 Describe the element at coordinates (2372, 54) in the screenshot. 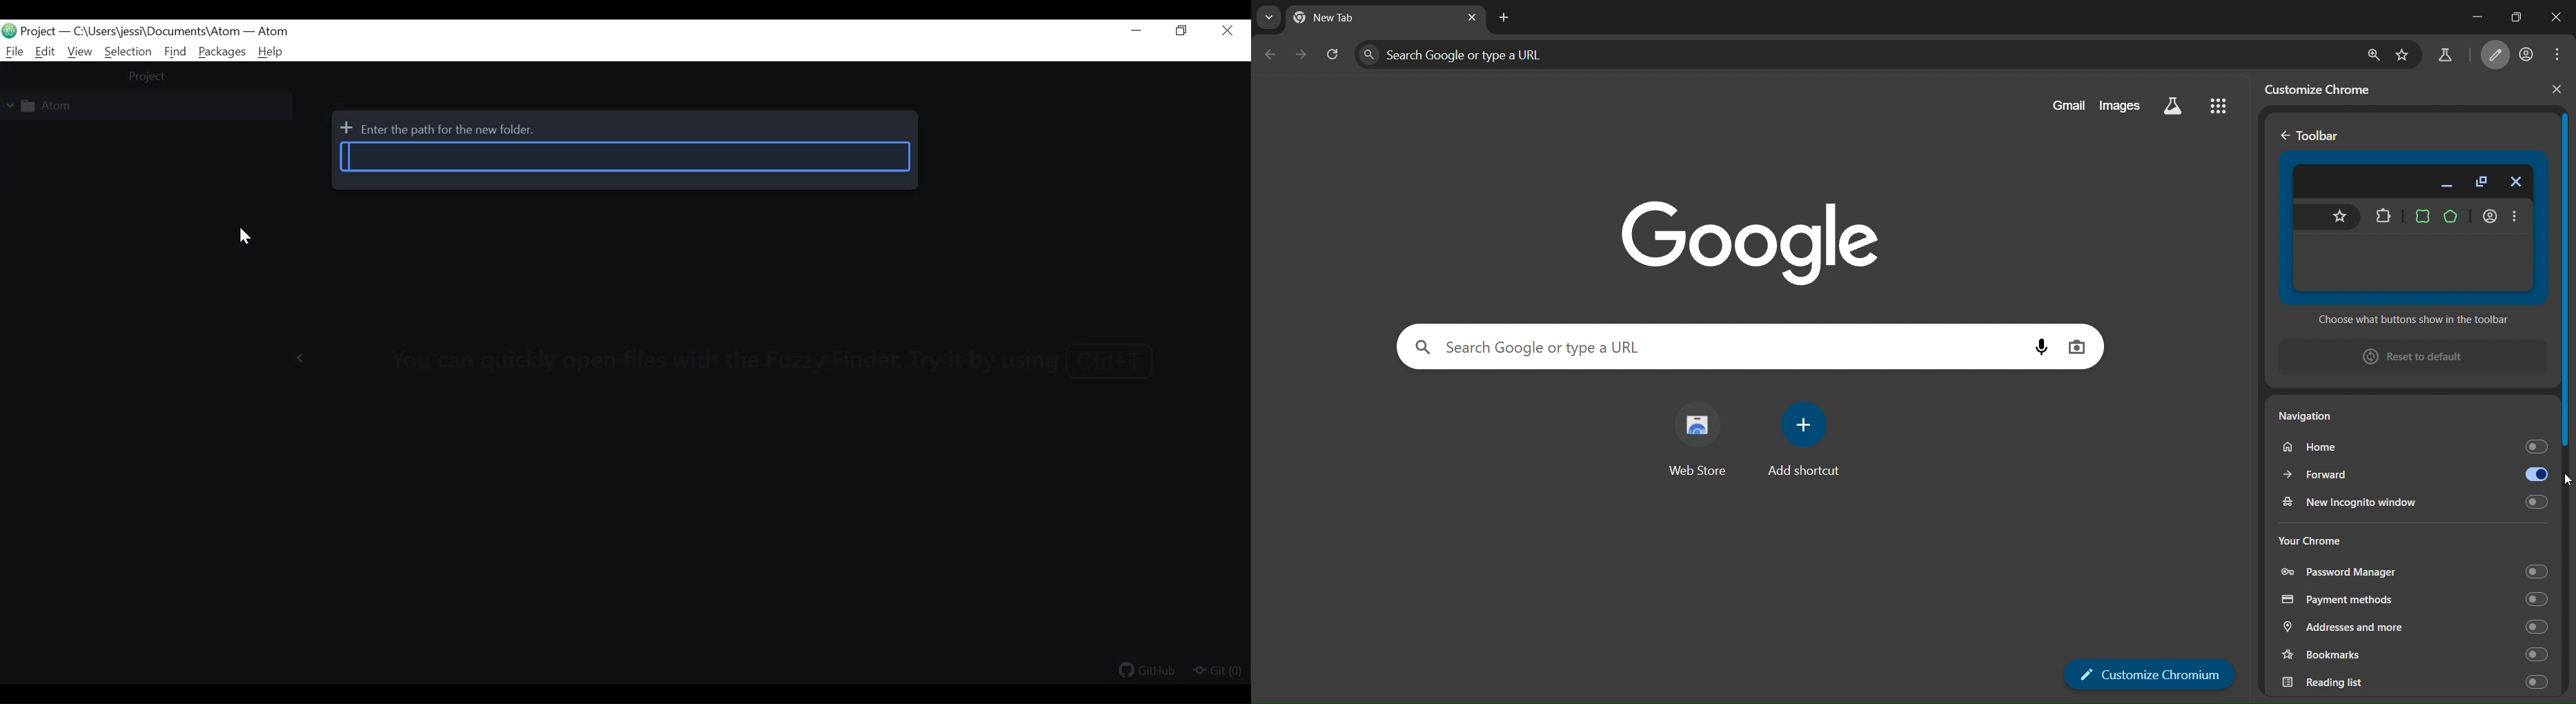

I see `zoom ` at that location.